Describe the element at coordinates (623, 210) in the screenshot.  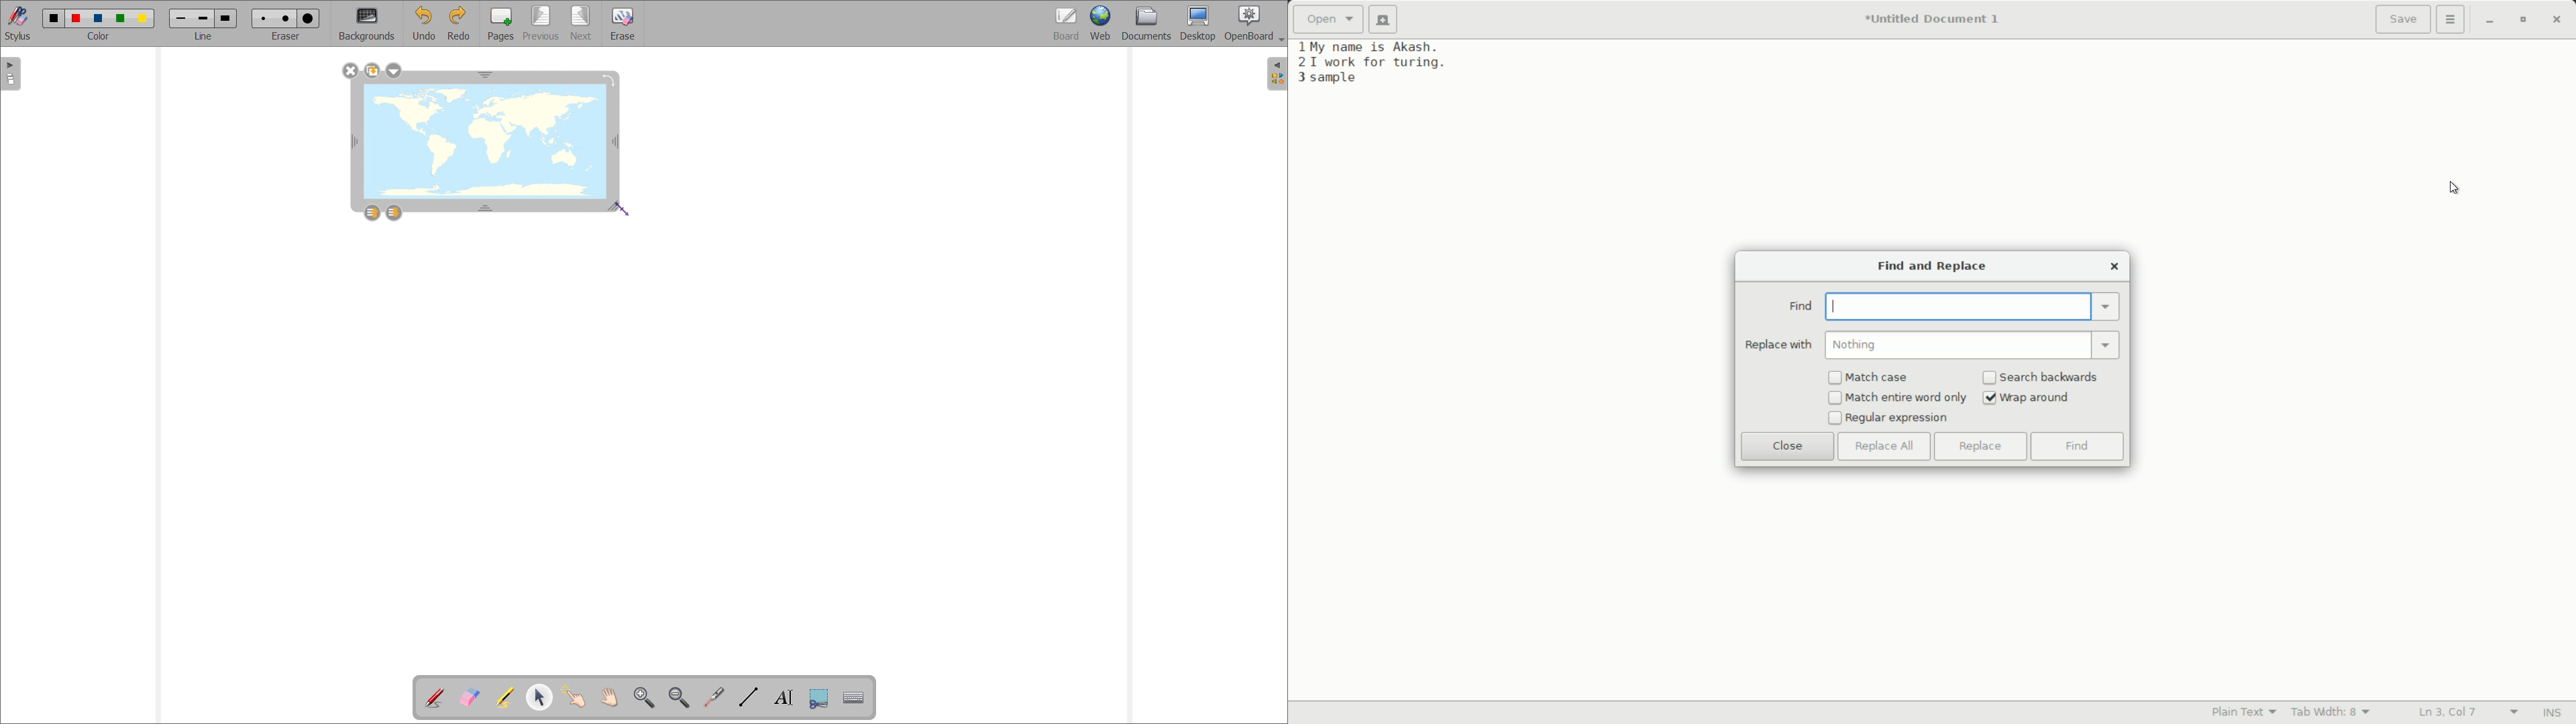
I see `cursor` at that location.